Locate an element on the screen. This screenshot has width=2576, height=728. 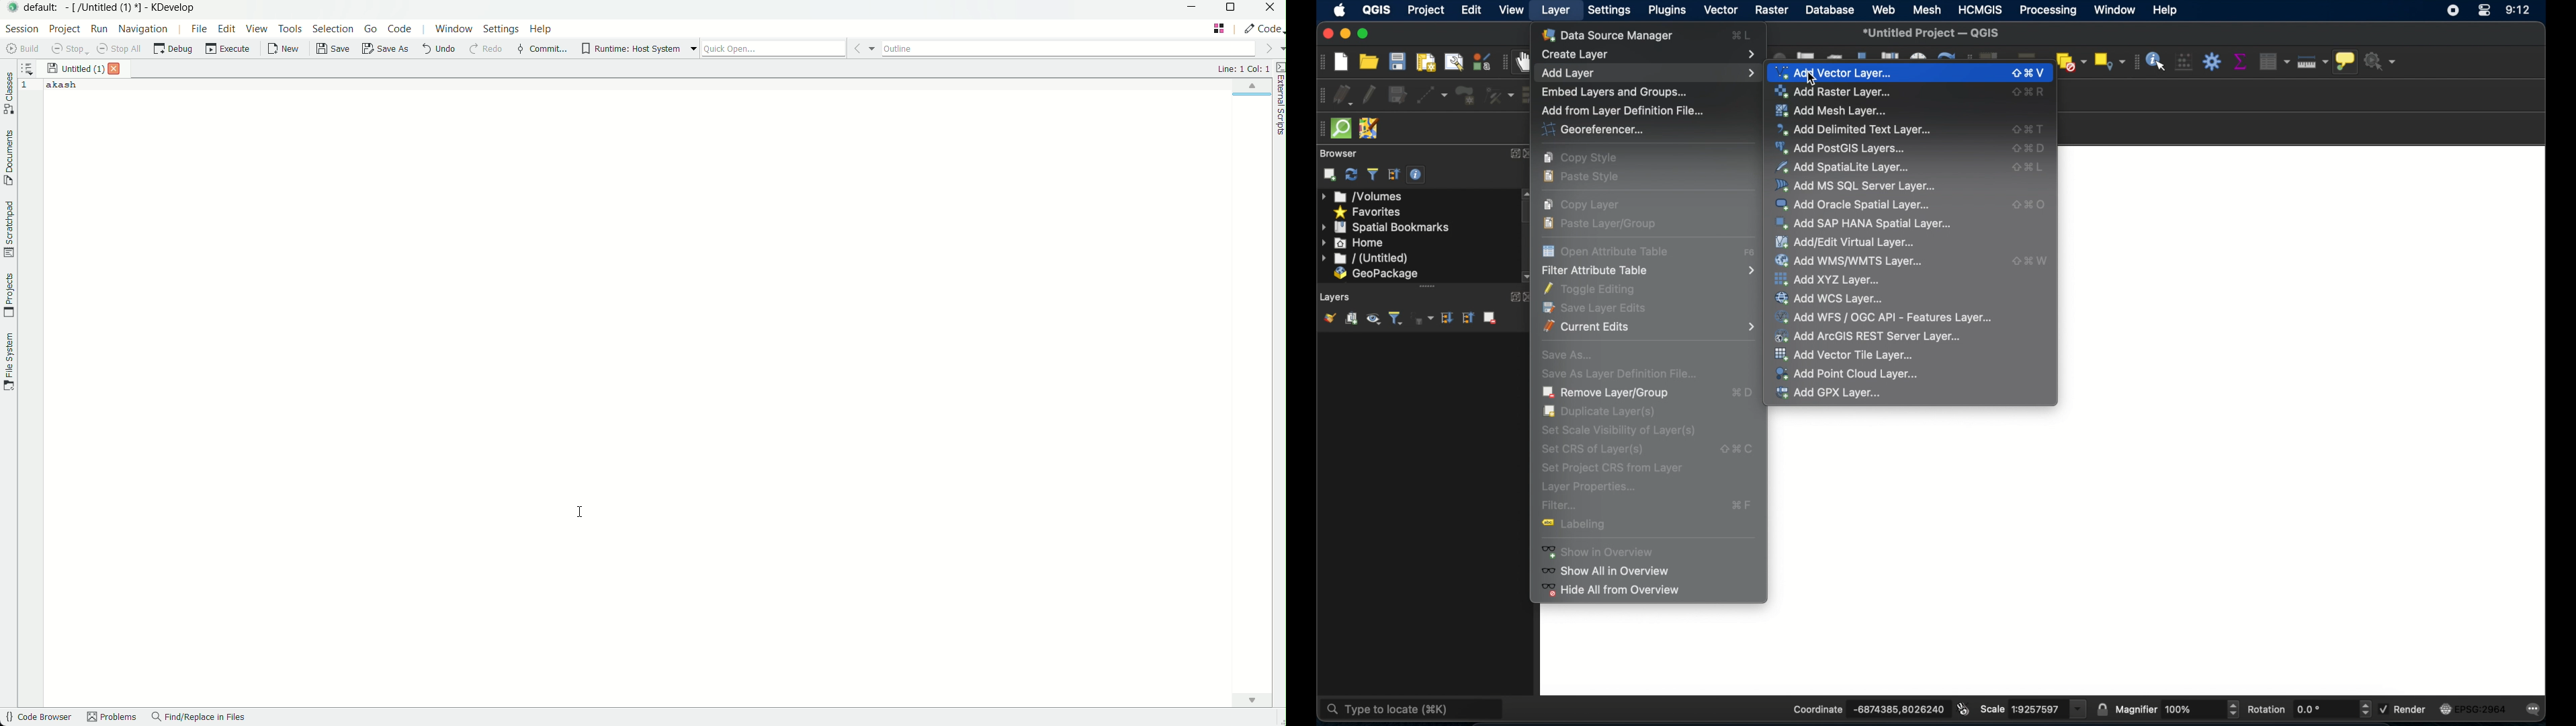
save edits is located at coordinates (1398, 95).